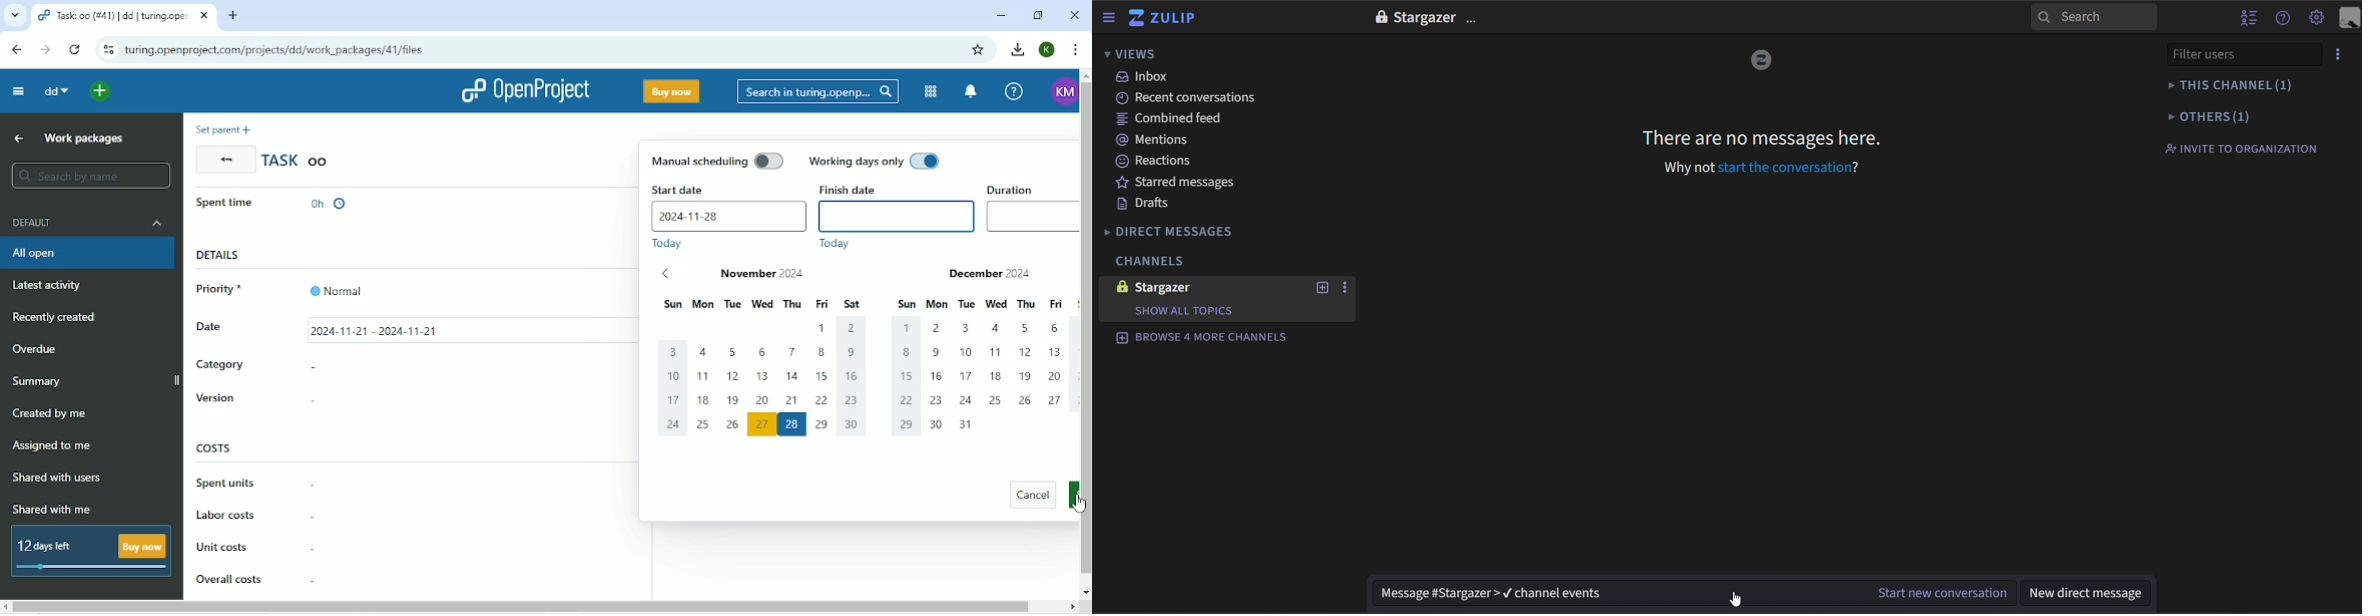 The width and height of the screenshot is (2380, 616). I want to click on why not, so click(1691, 167).